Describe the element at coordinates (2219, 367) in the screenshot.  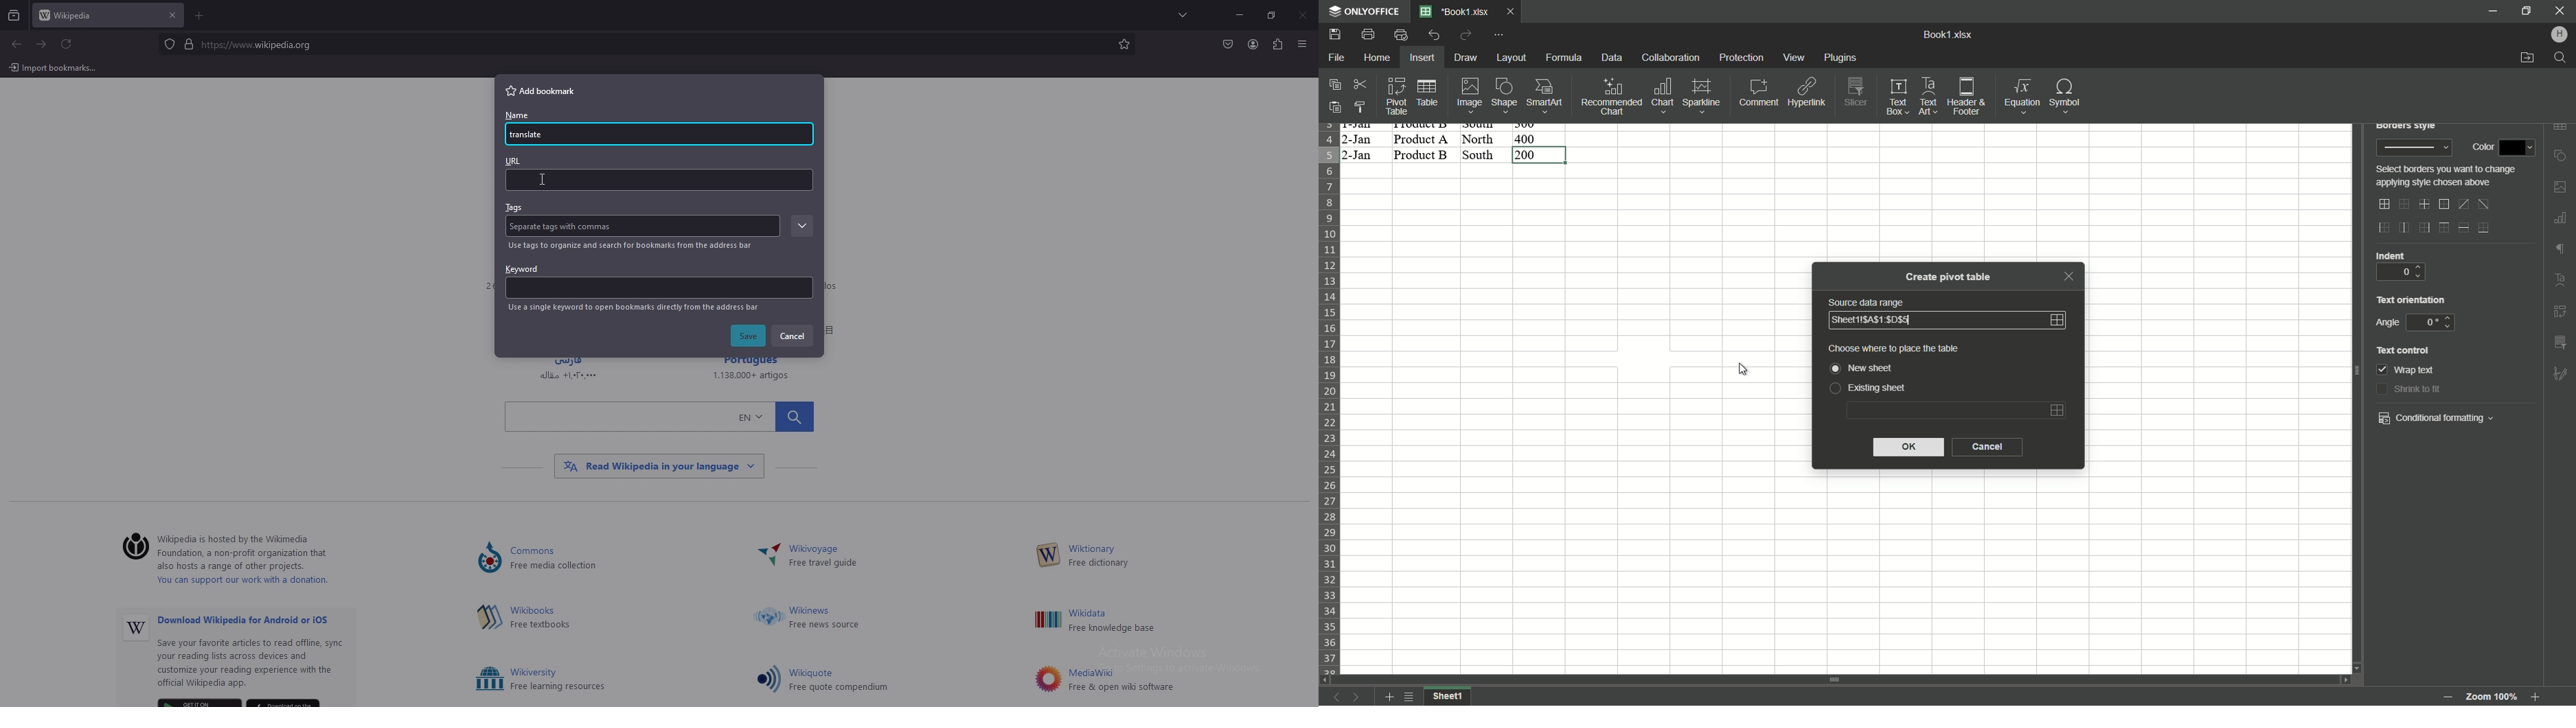
I see `cells` at that location.